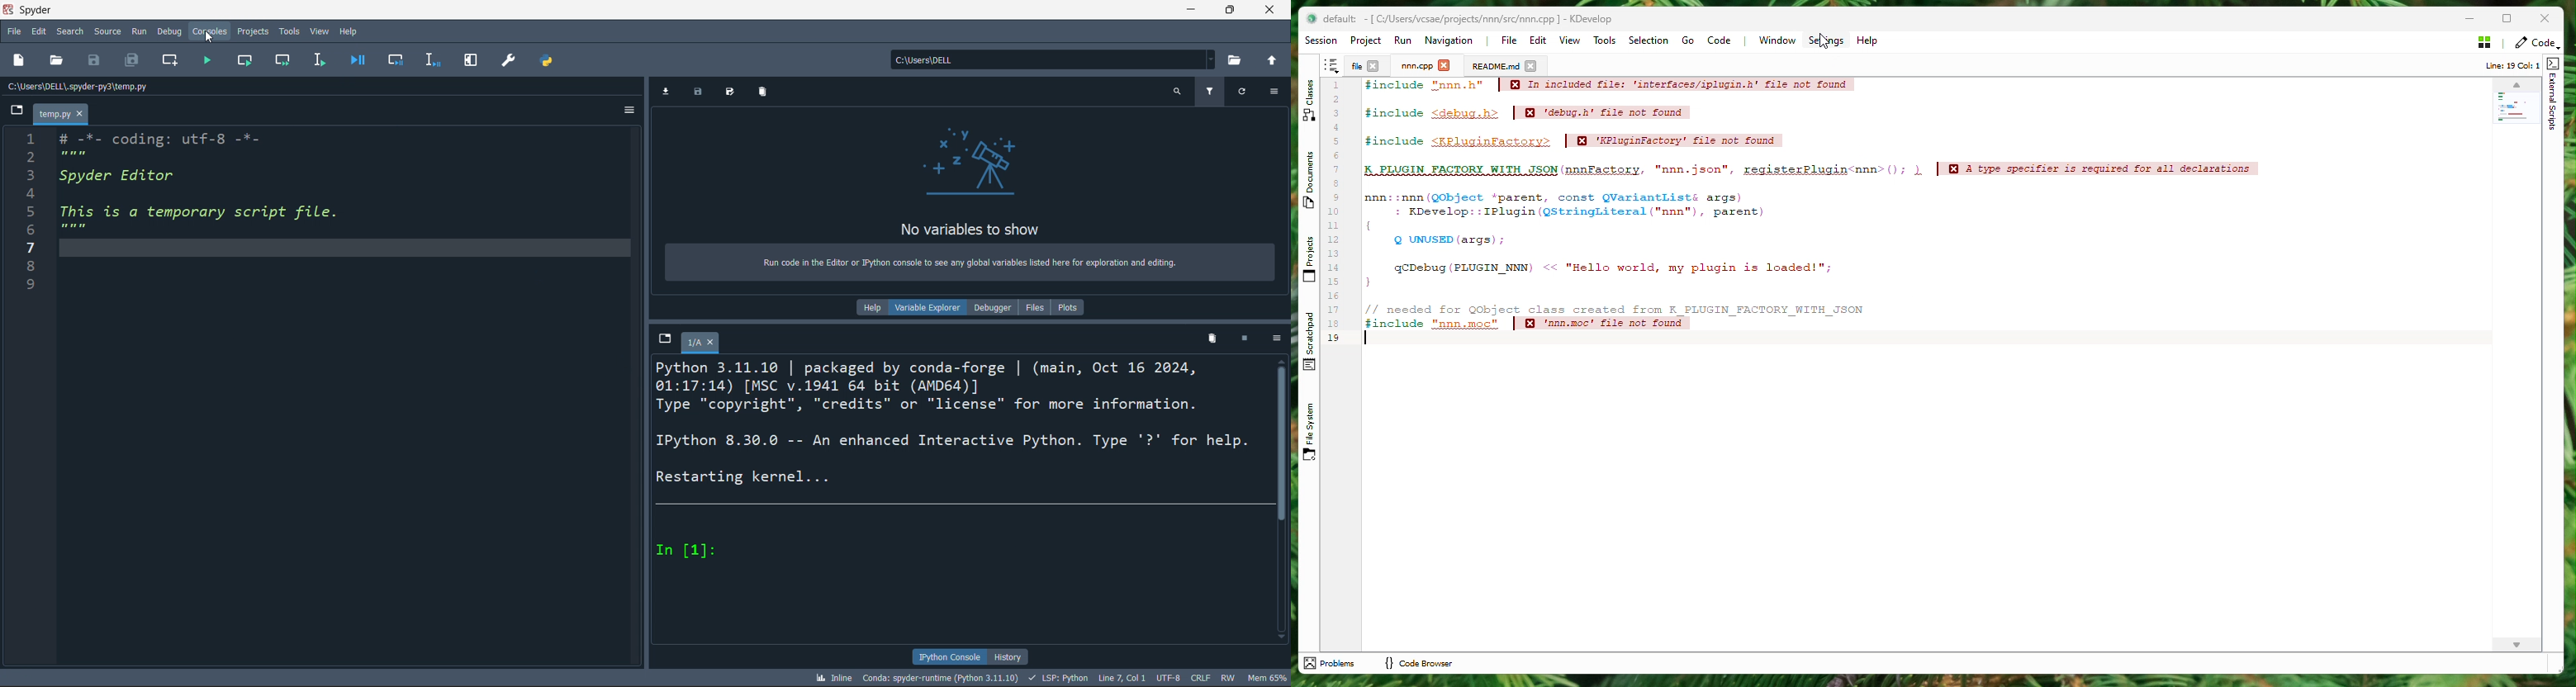  I want to click on conda: spyder-runtime (python 3.11.10), so click(939, 678).